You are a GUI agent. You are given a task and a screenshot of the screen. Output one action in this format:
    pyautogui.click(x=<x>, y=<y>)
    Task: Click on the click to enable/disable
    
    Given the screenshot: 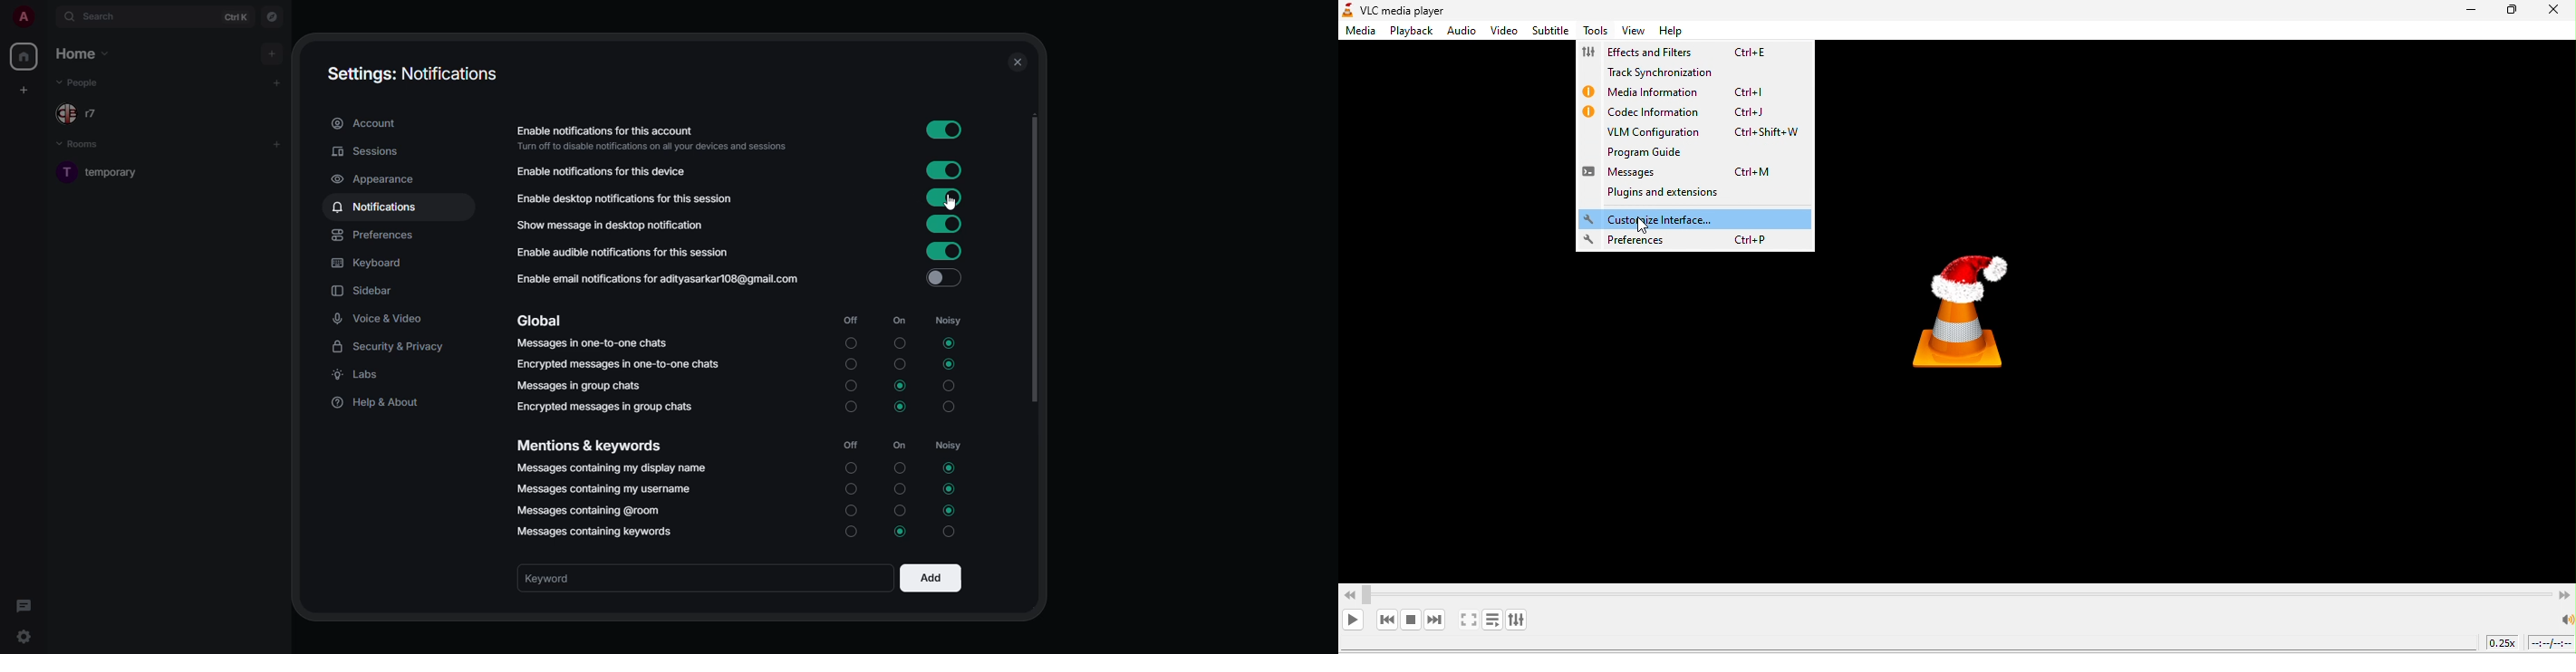 What is the action you would take?
    pyautogui.click(x=943, y=225)
    